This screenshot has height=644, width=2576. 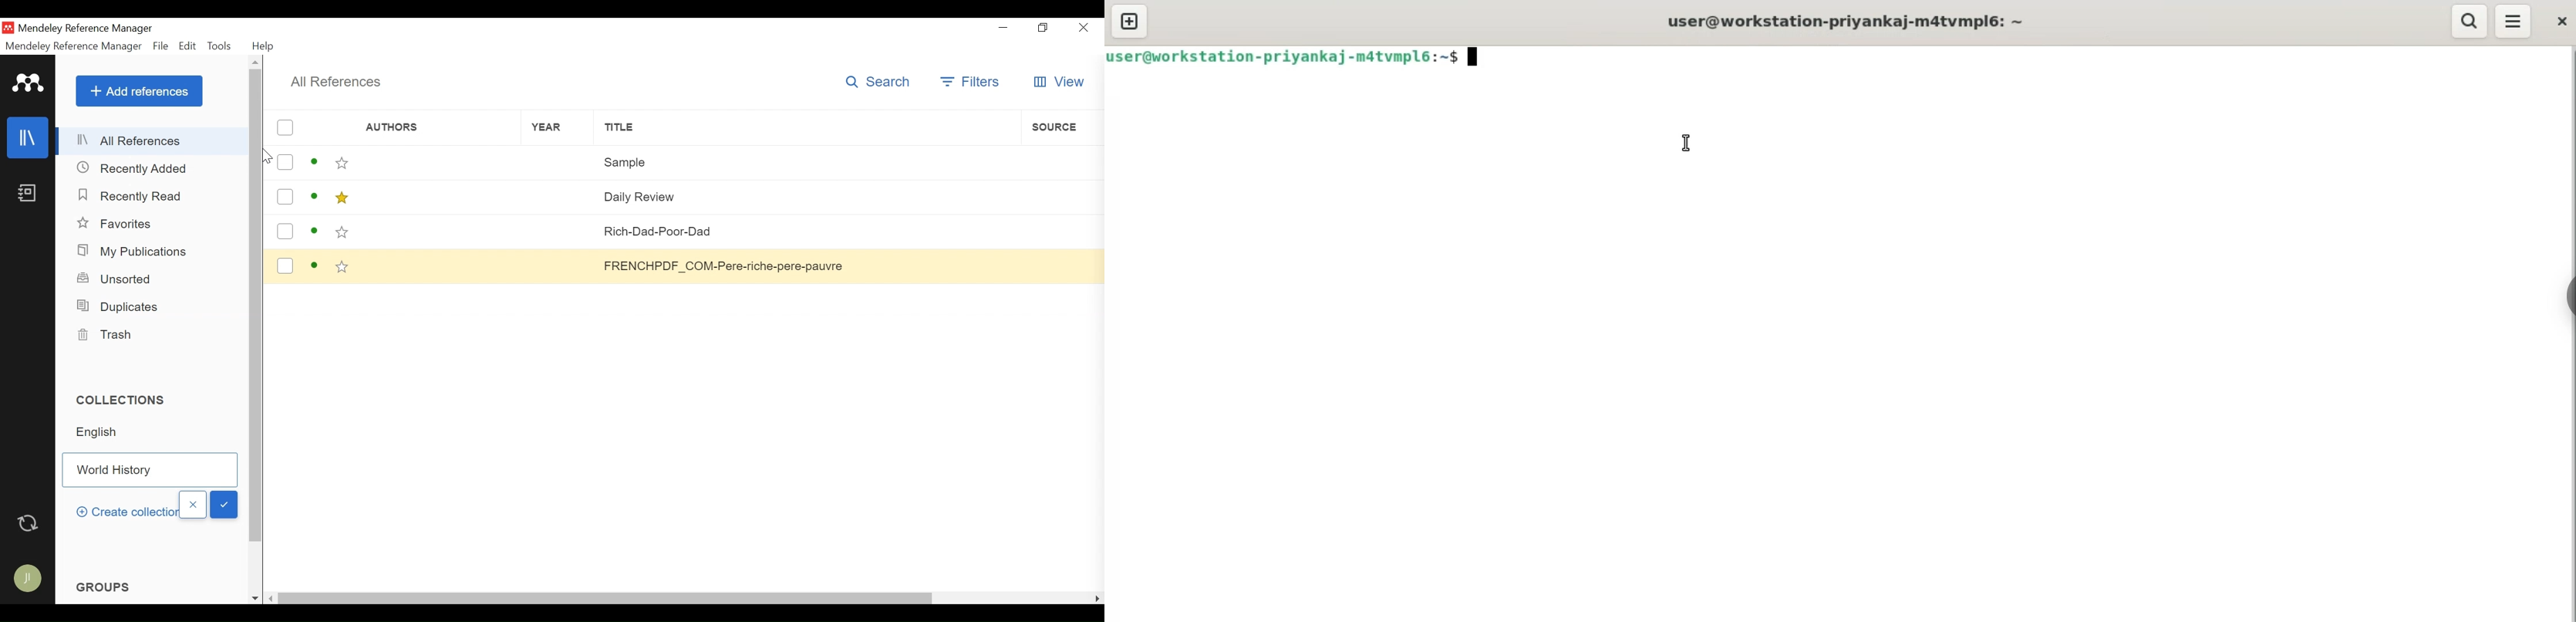 I want to click on Mendeley Reference Manager, so click(x=86, y=29).